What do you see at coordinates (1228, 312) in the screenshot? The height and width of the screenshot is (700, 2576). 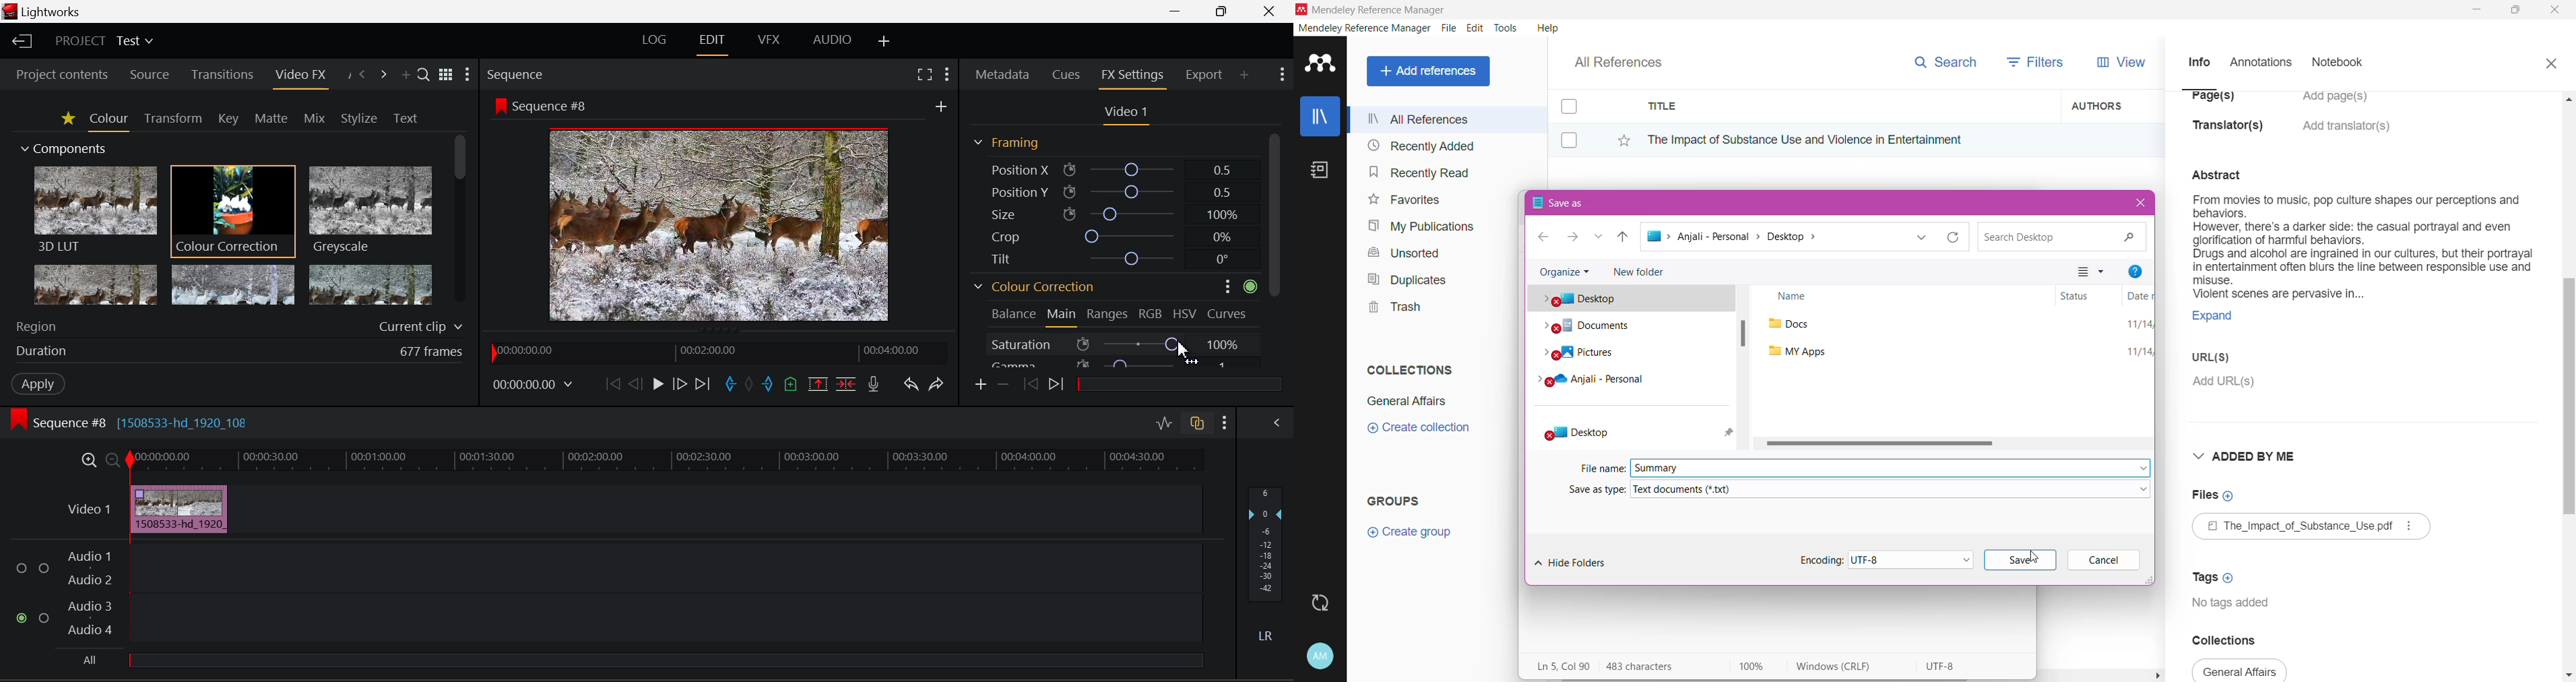 I see `Curves` at bounding box center [1228, 312].